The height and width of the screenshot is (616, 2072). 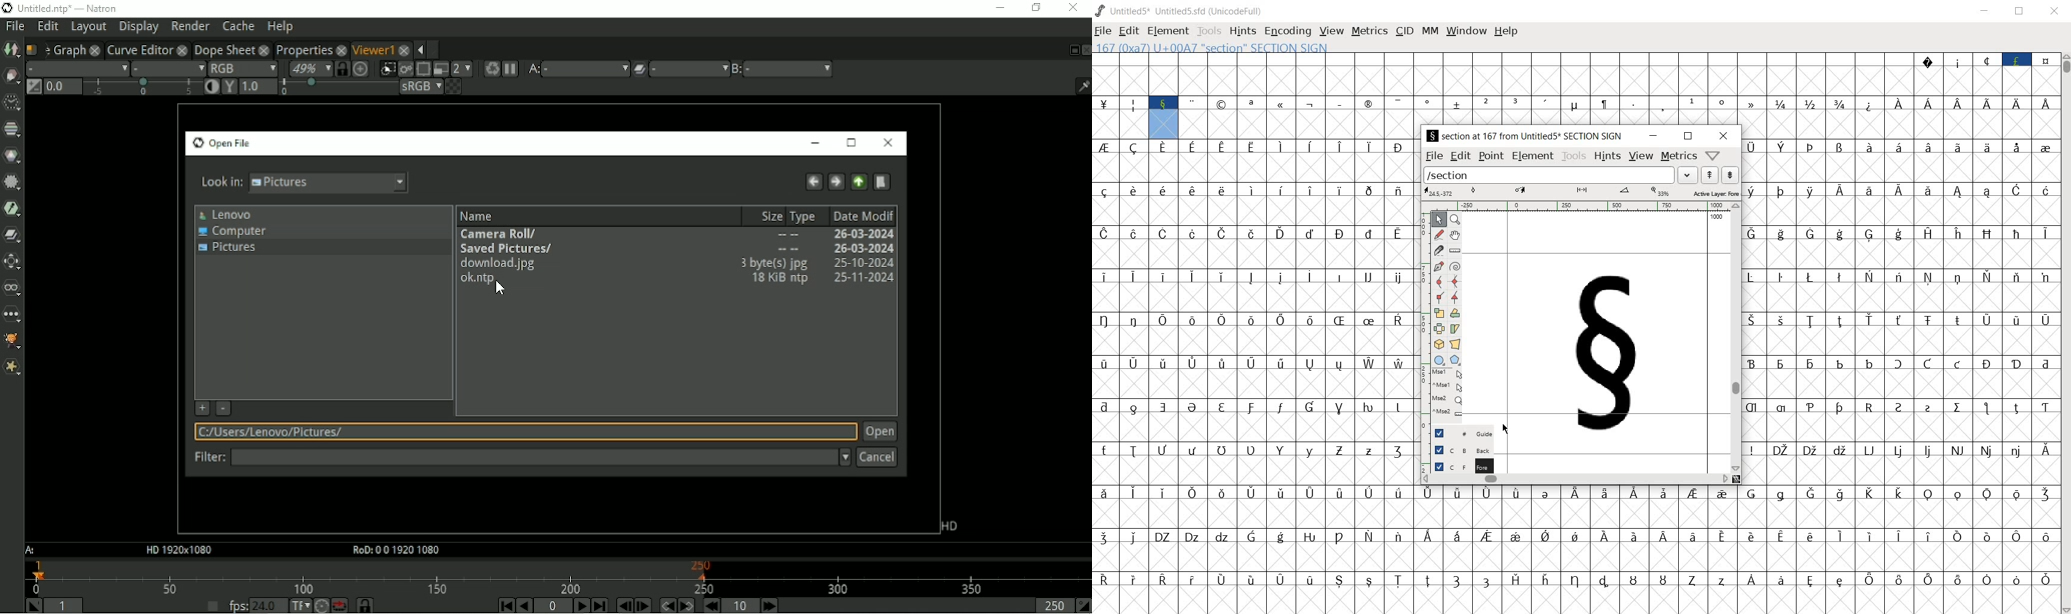 I want to click on Add a corner point, so click(x=1454, y=297).